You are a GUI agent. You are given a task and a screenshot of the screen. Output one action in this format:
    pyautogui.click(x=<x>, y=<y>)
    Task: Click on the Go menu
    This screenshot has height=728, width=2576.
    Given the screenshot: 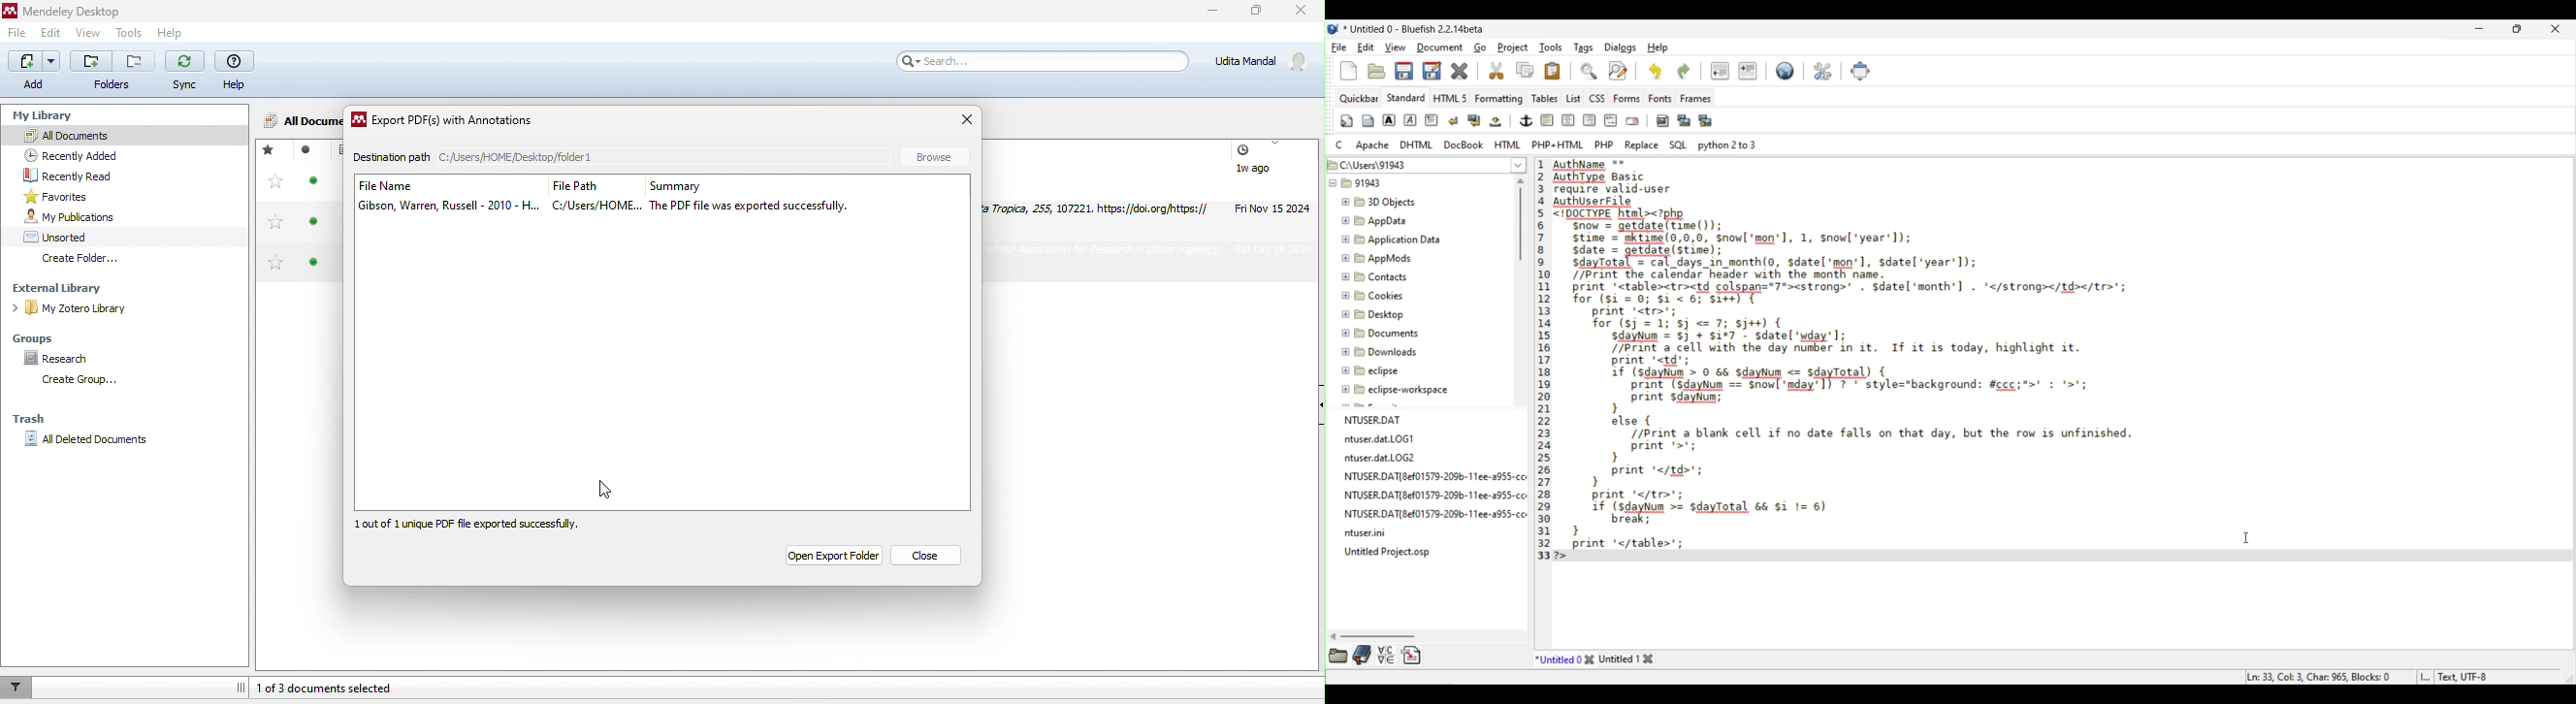 What is the action you would take?
    pyautogui.click(x=1480, y=47)
    